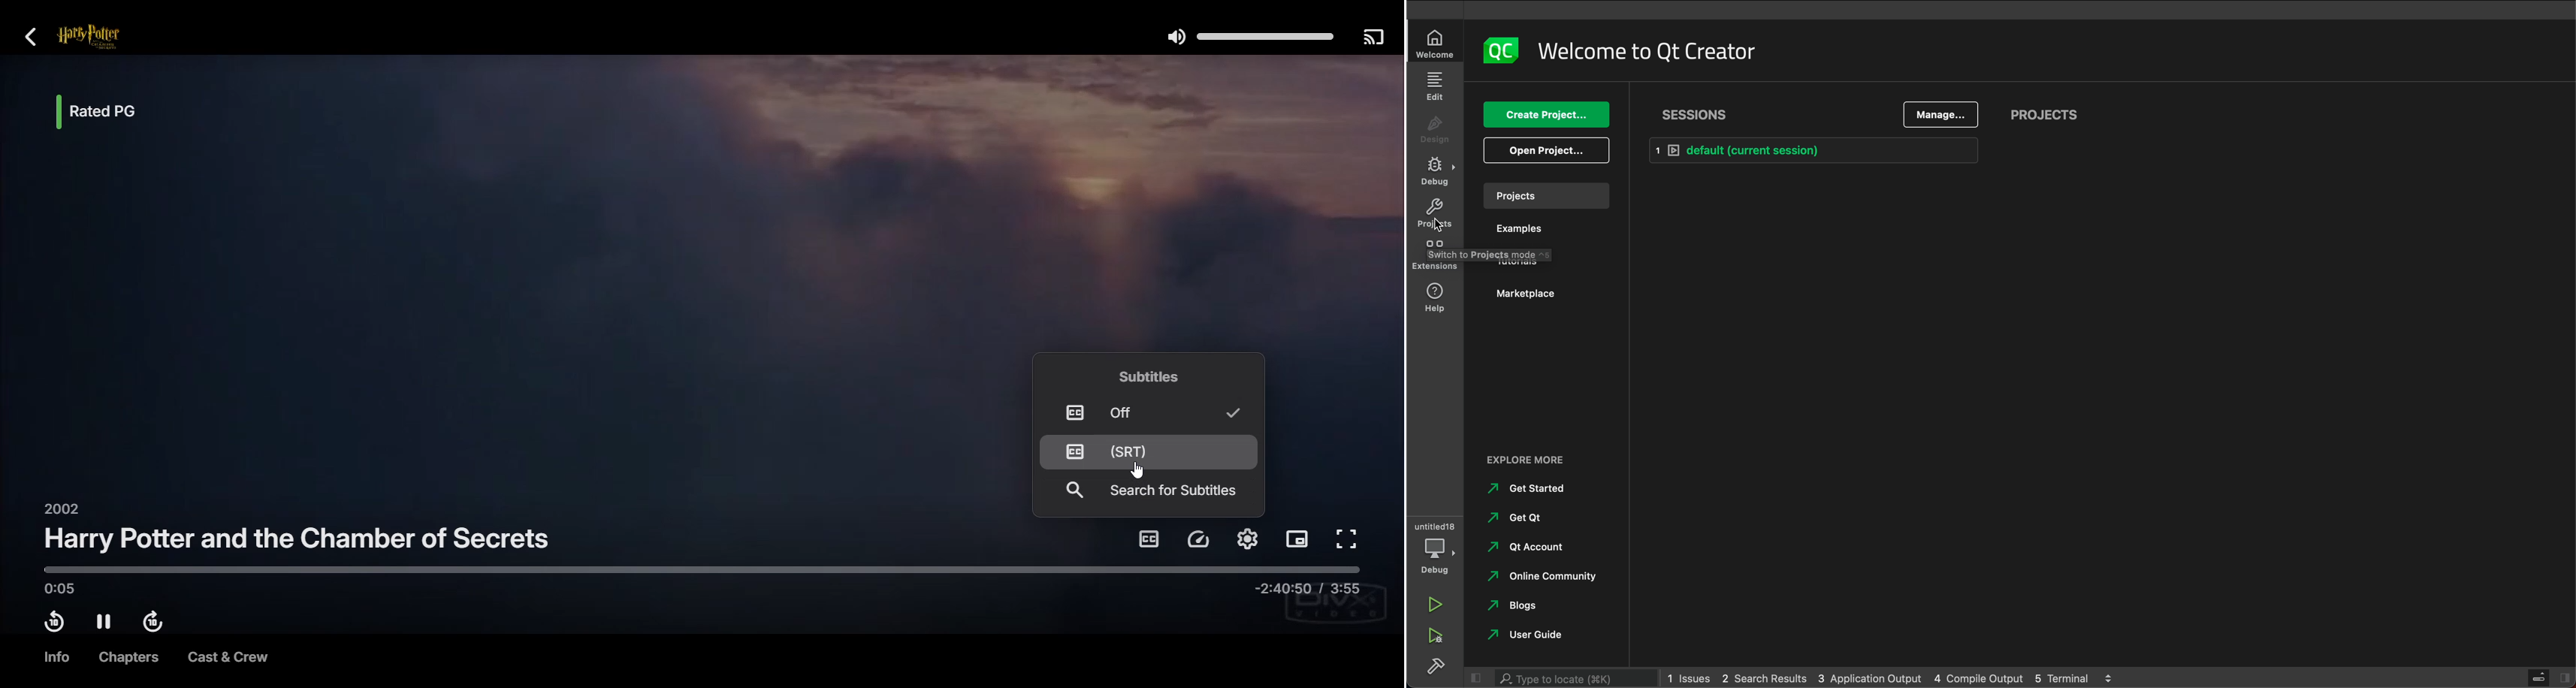  What do you see at coordinates (1943, 113) in the screenshot?
I see `manage` at bounding box center [1943, 113].